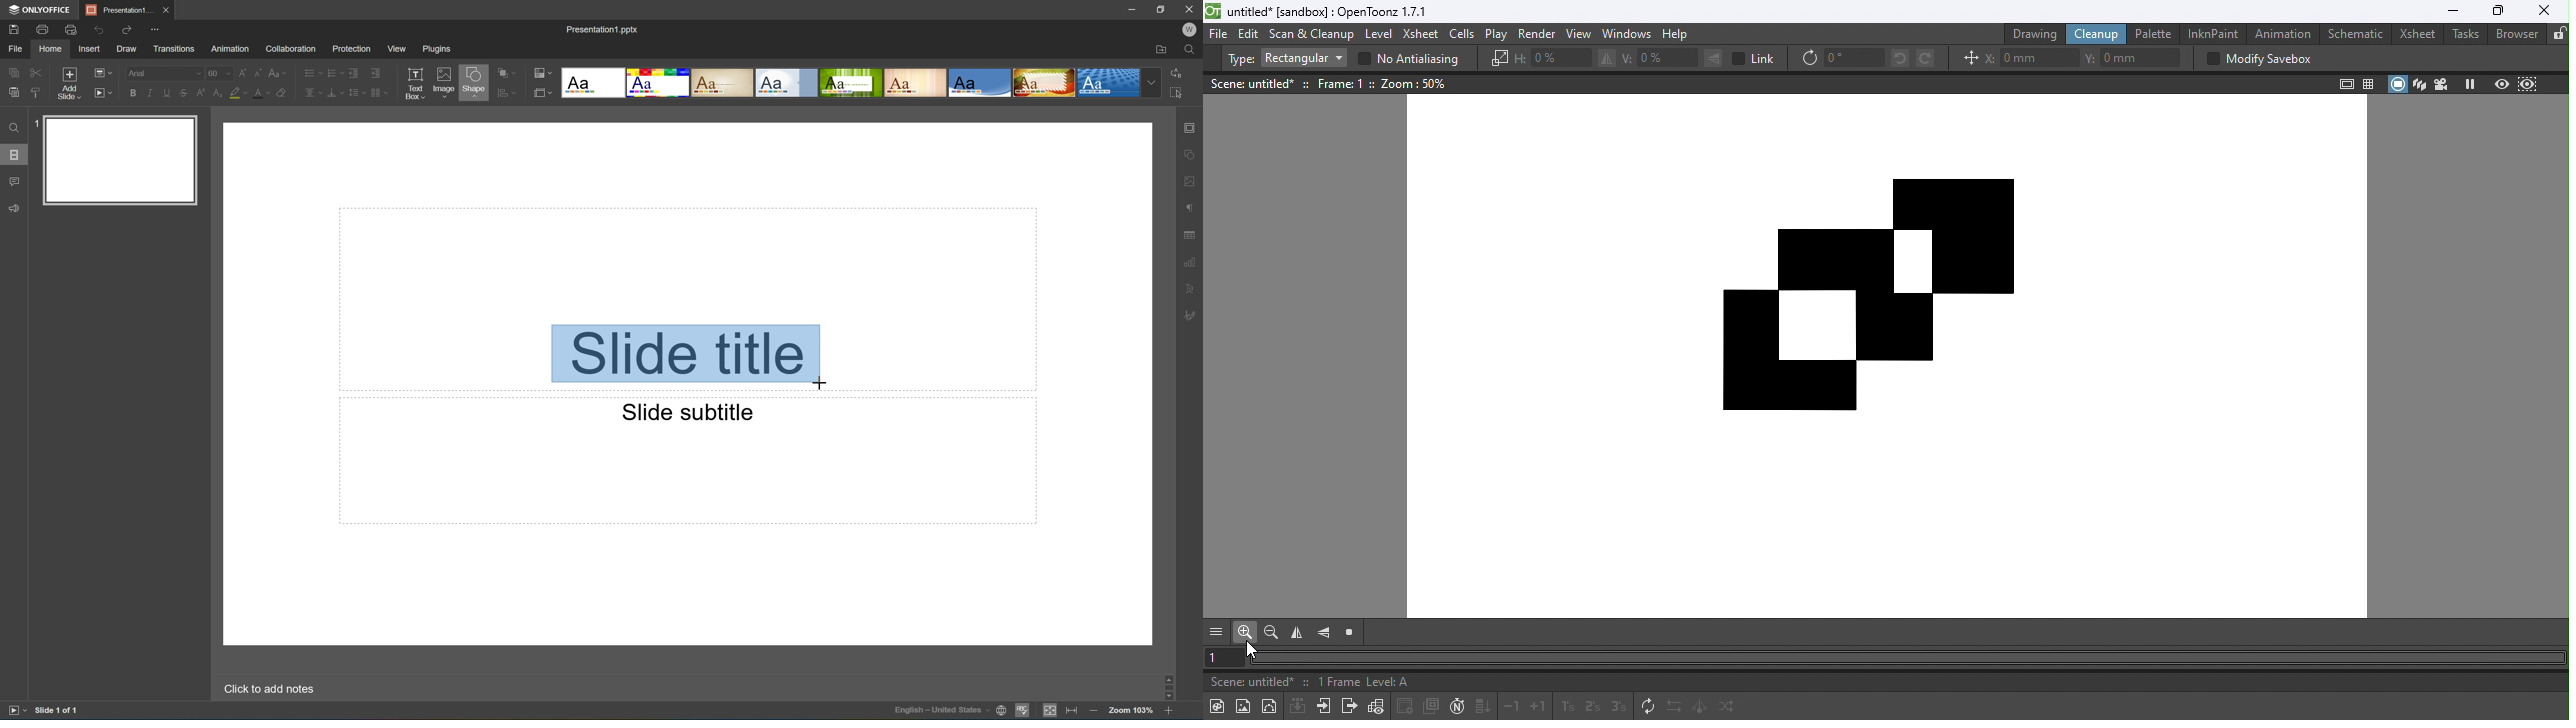  I want to click on Highlight color, so click(242, 93).